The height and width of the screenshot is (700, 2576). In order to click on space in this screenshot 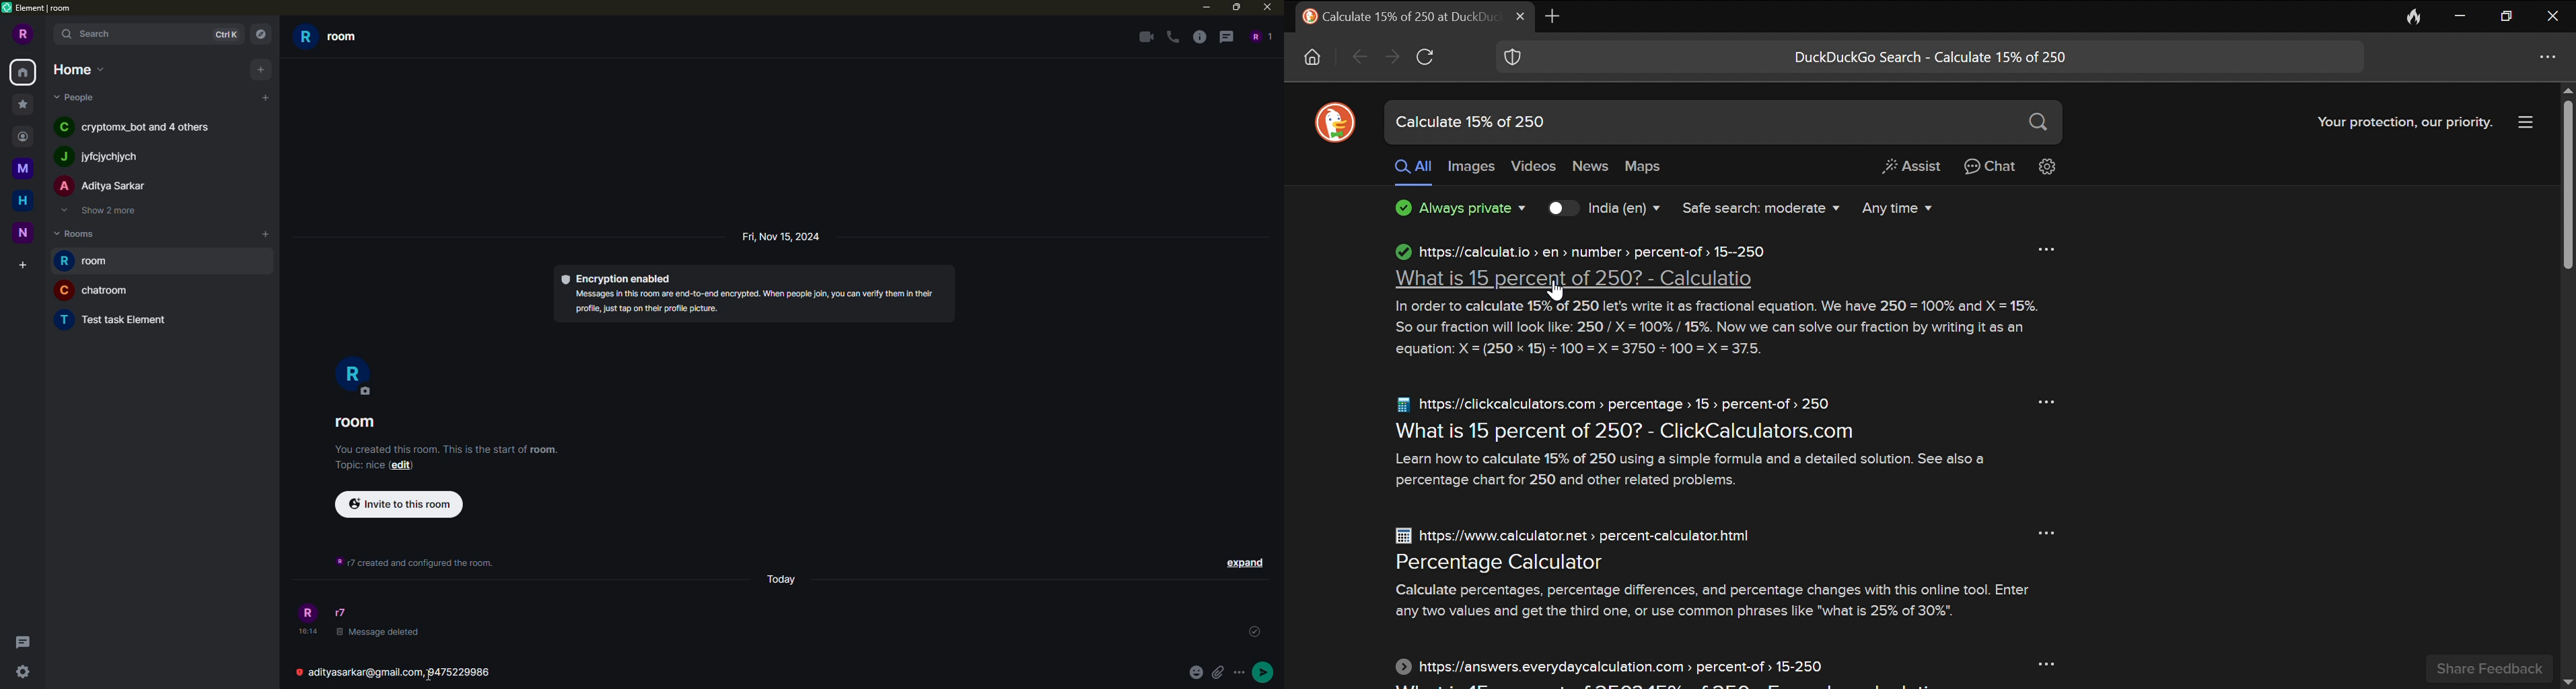, I will do `click(25, 233)`.